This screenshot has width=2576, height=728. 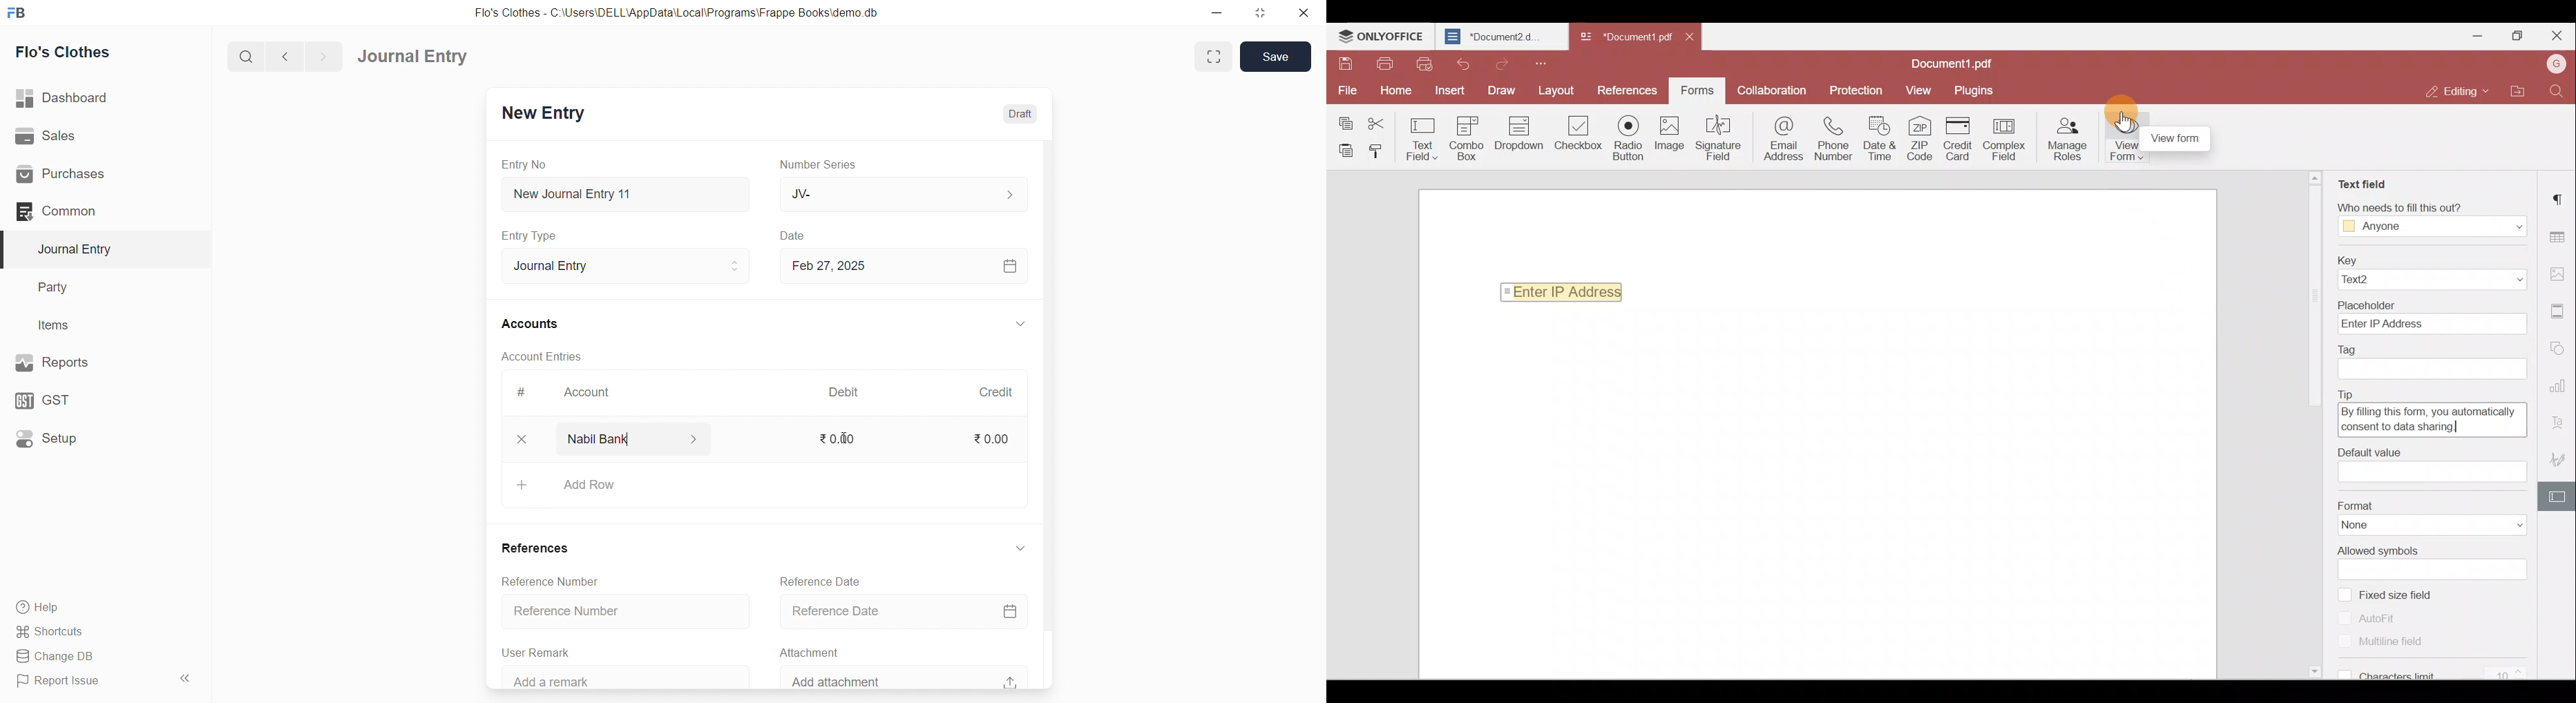 I want to click on Working area, so click(x=1815, y=495).